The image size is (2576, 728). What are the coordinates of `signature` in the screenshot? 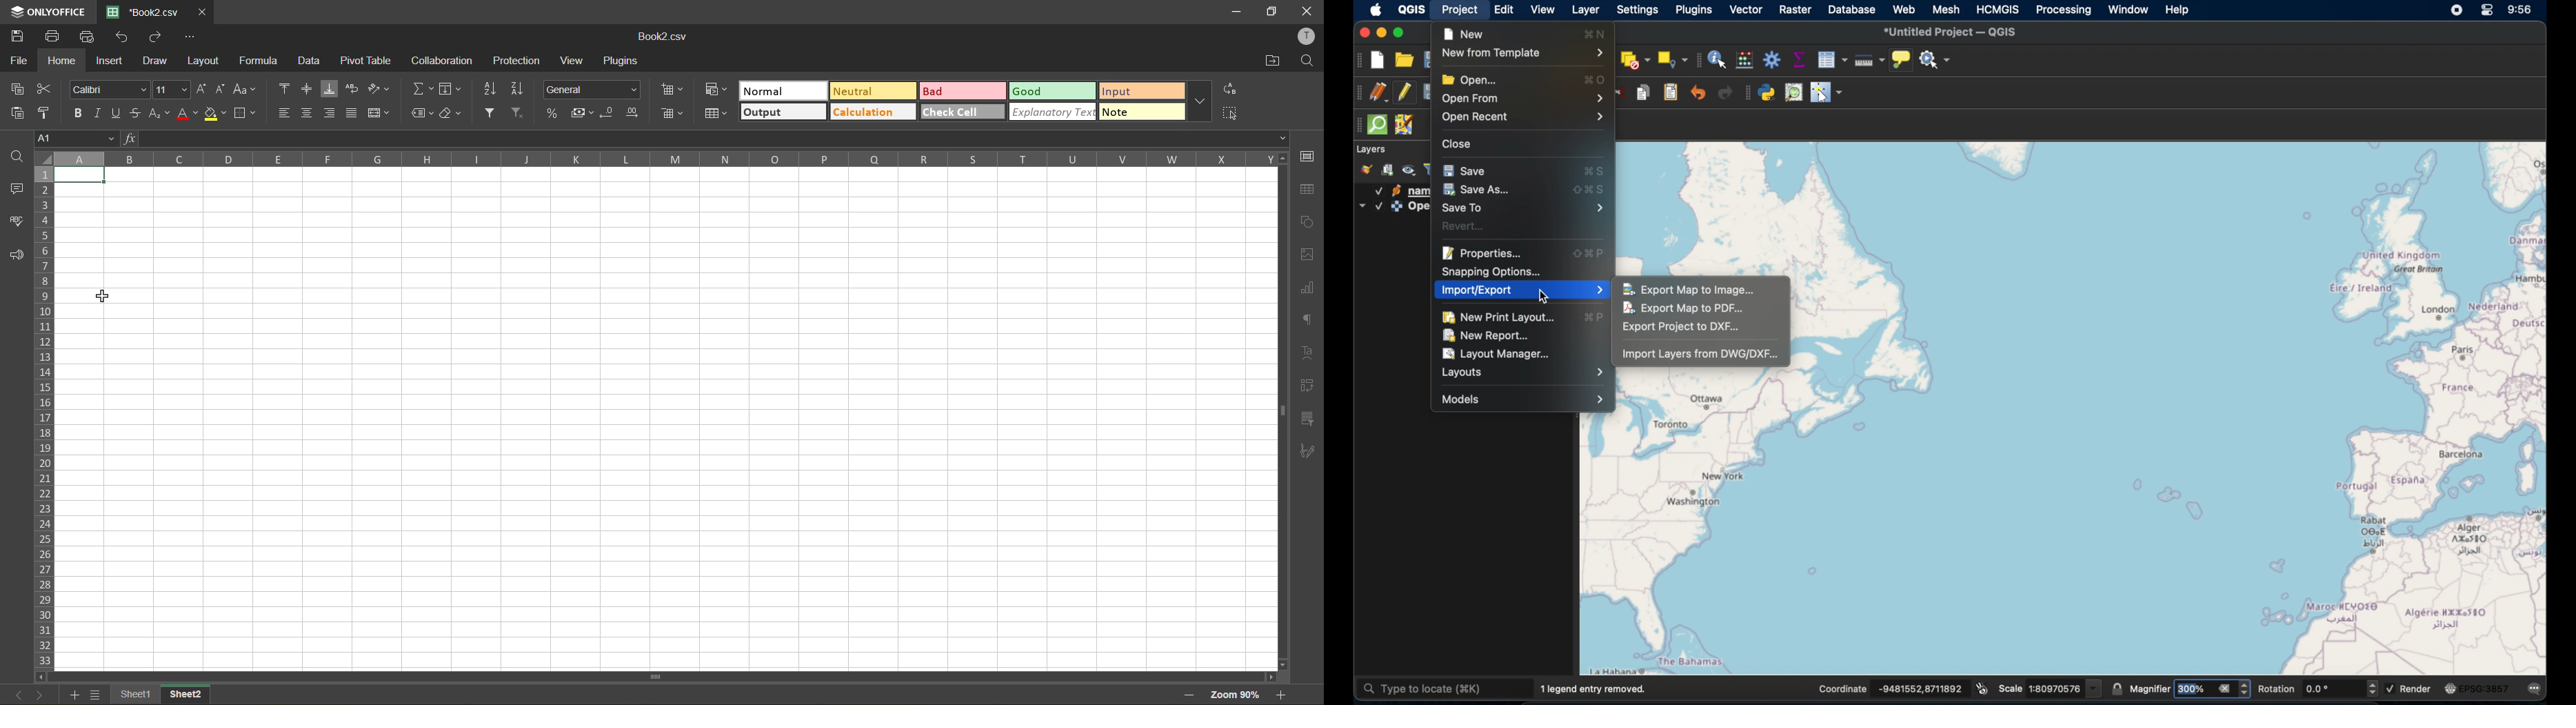 It's located at (1310, 450).